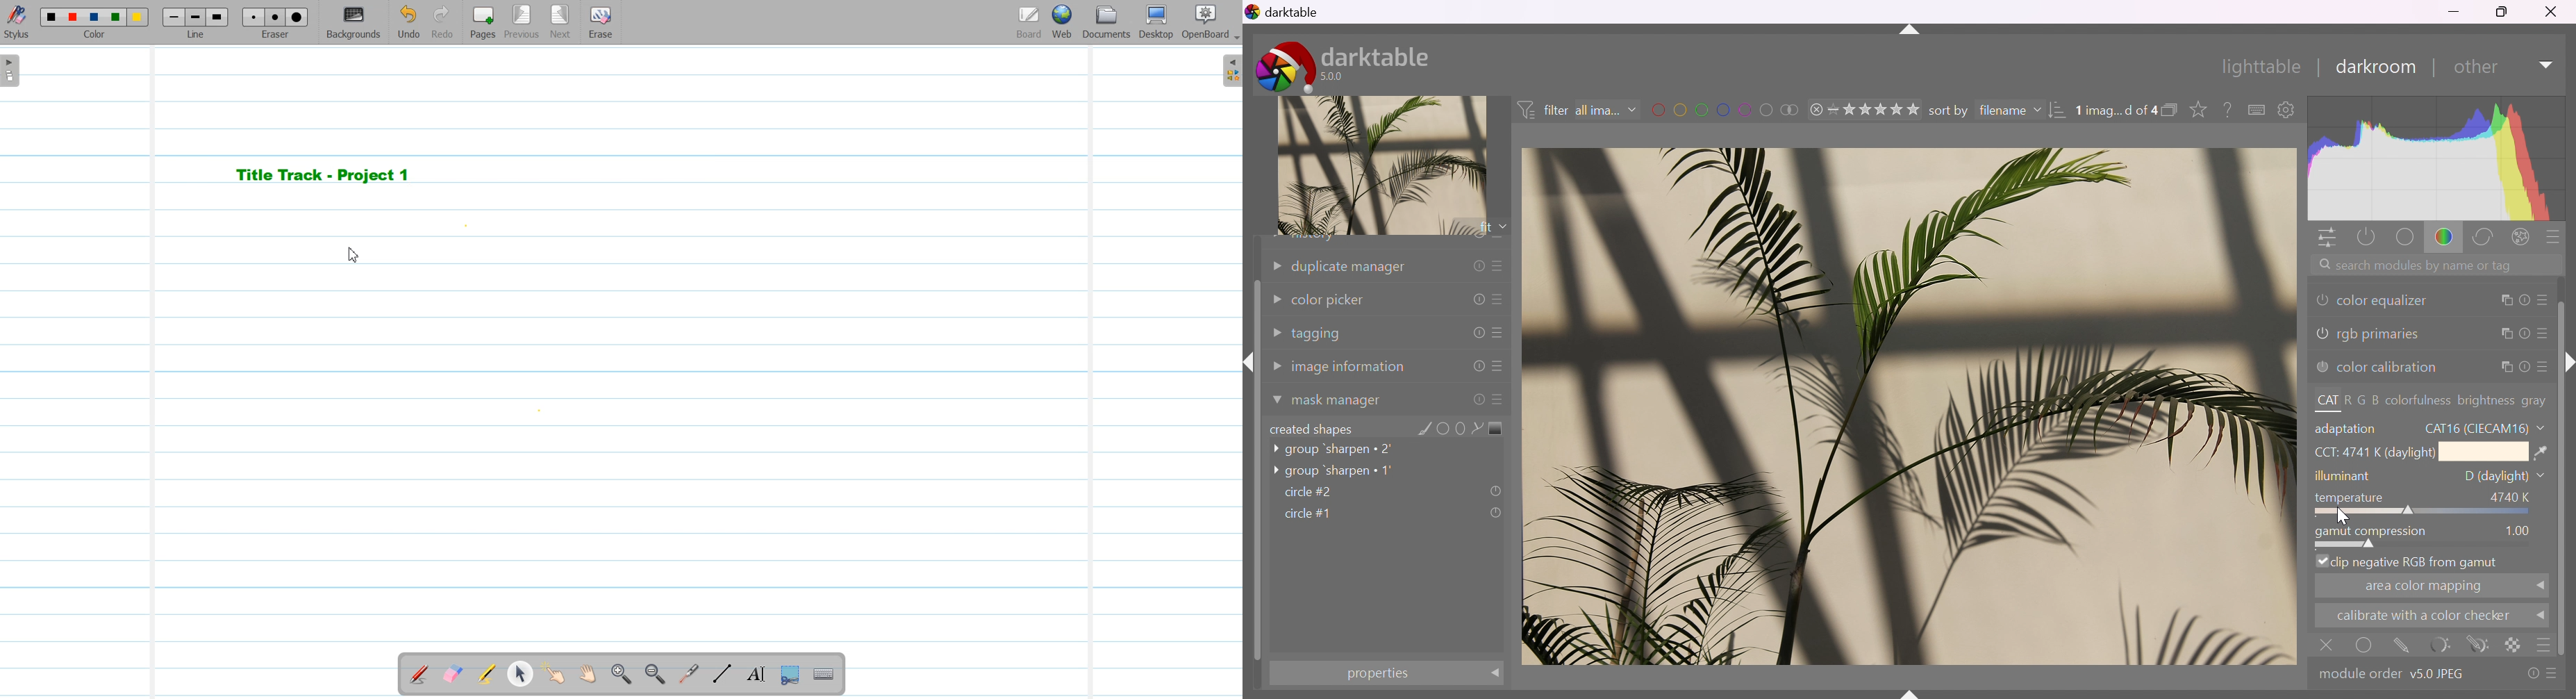 This screenshot has width=2576, height=700. I want to click on calibarate with color checker, so click(2432, 617).